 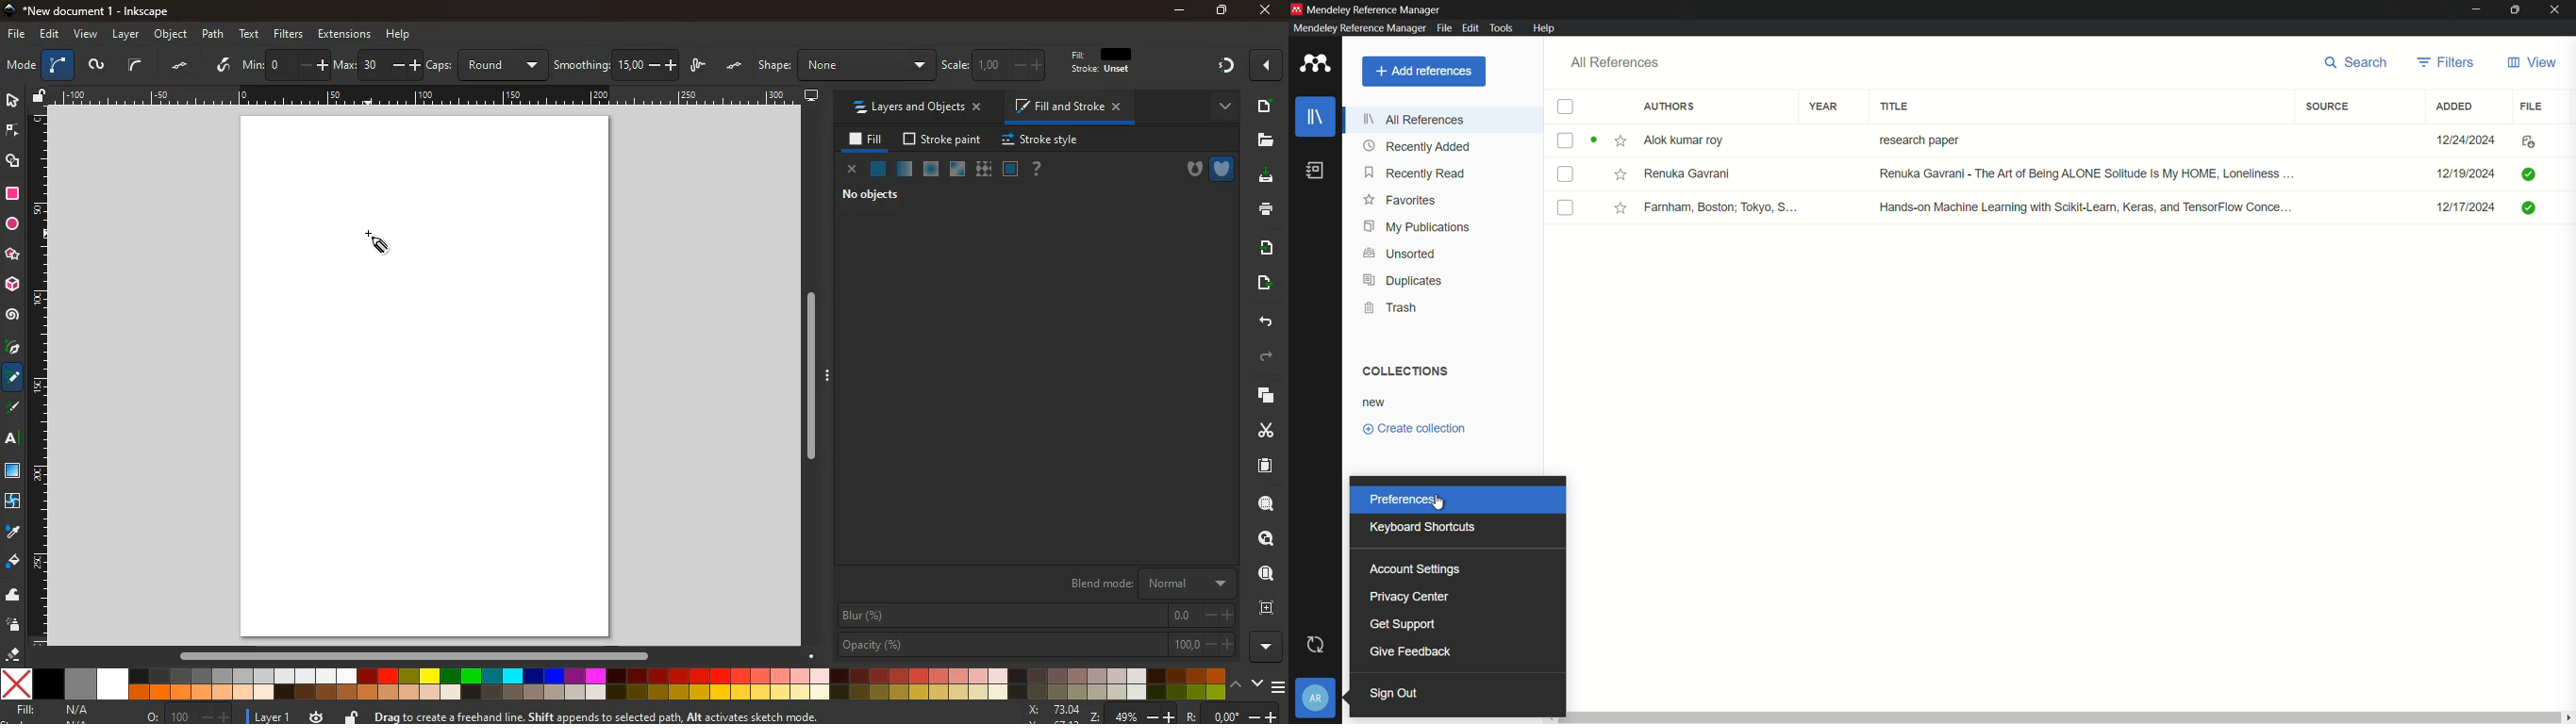 I want to click on fill: N/A, so click(x=54, y=710).